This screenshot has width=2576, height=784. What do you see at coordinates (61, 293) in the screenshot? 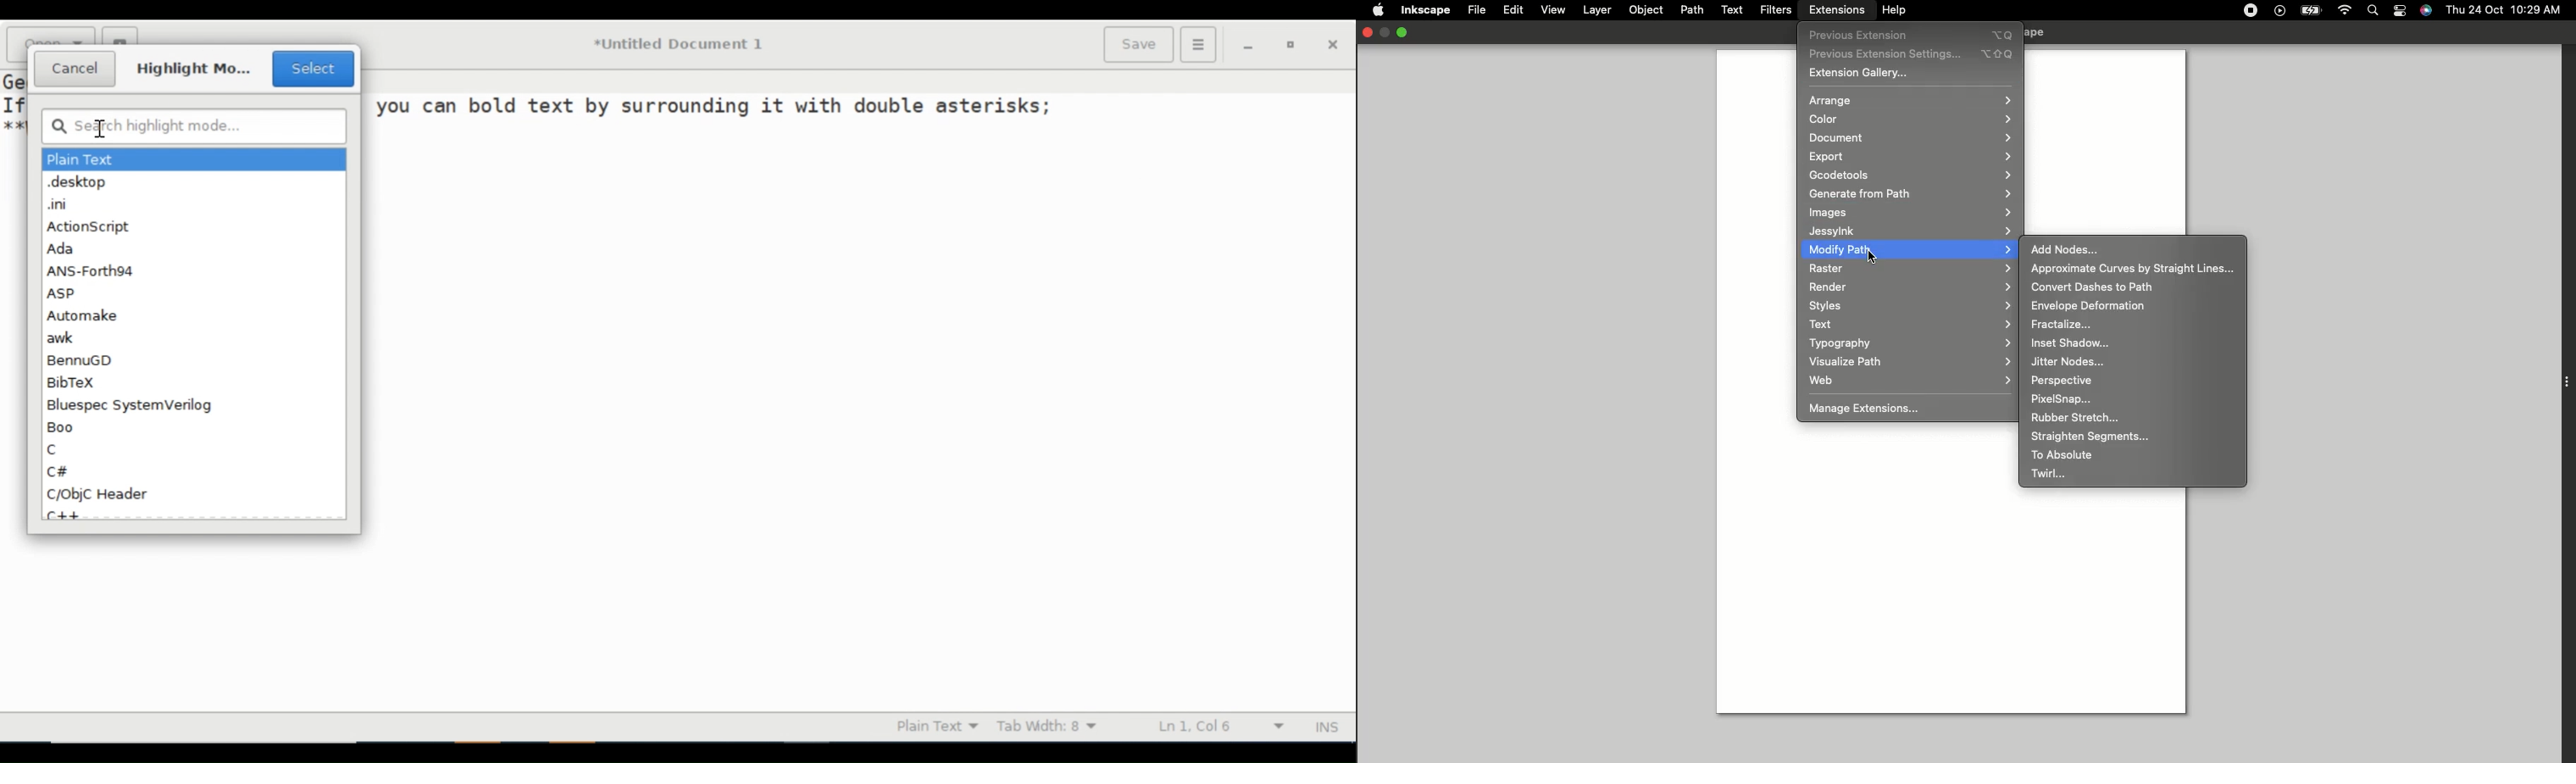
I see `ASP` at bounding box center [61, 293].